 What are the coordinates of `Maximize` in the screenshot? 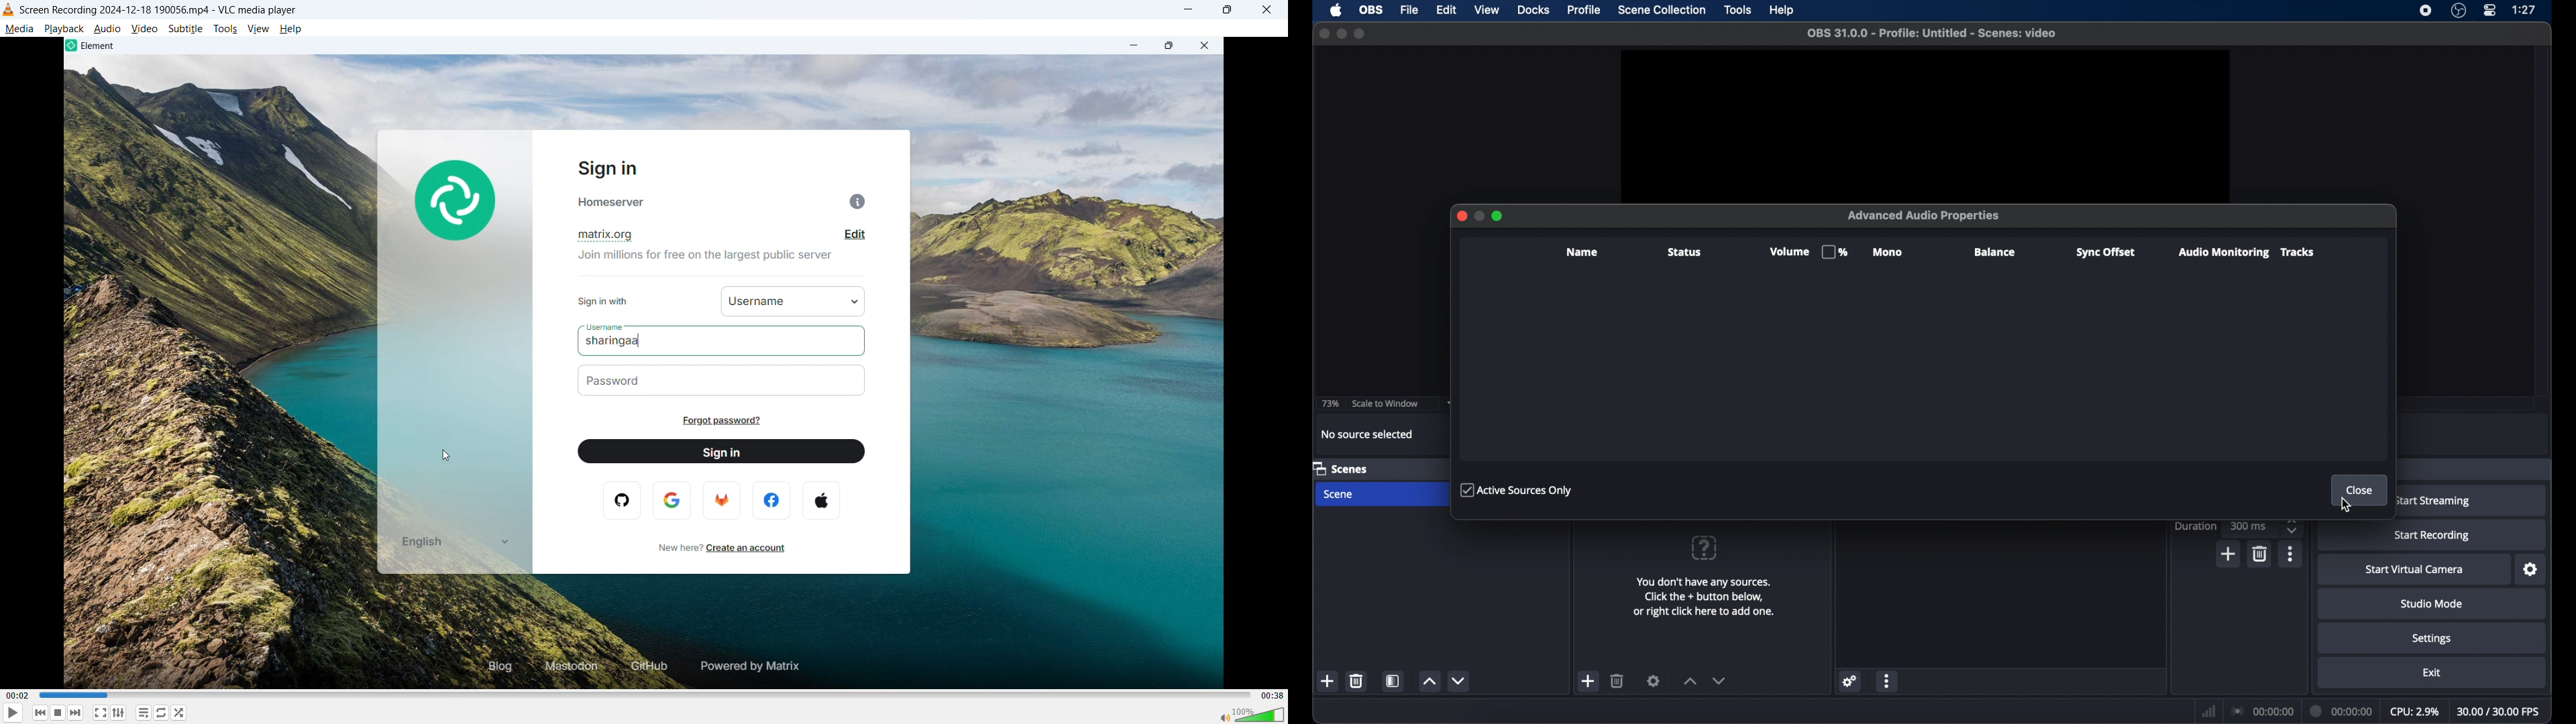 It's located at (1169, 46).